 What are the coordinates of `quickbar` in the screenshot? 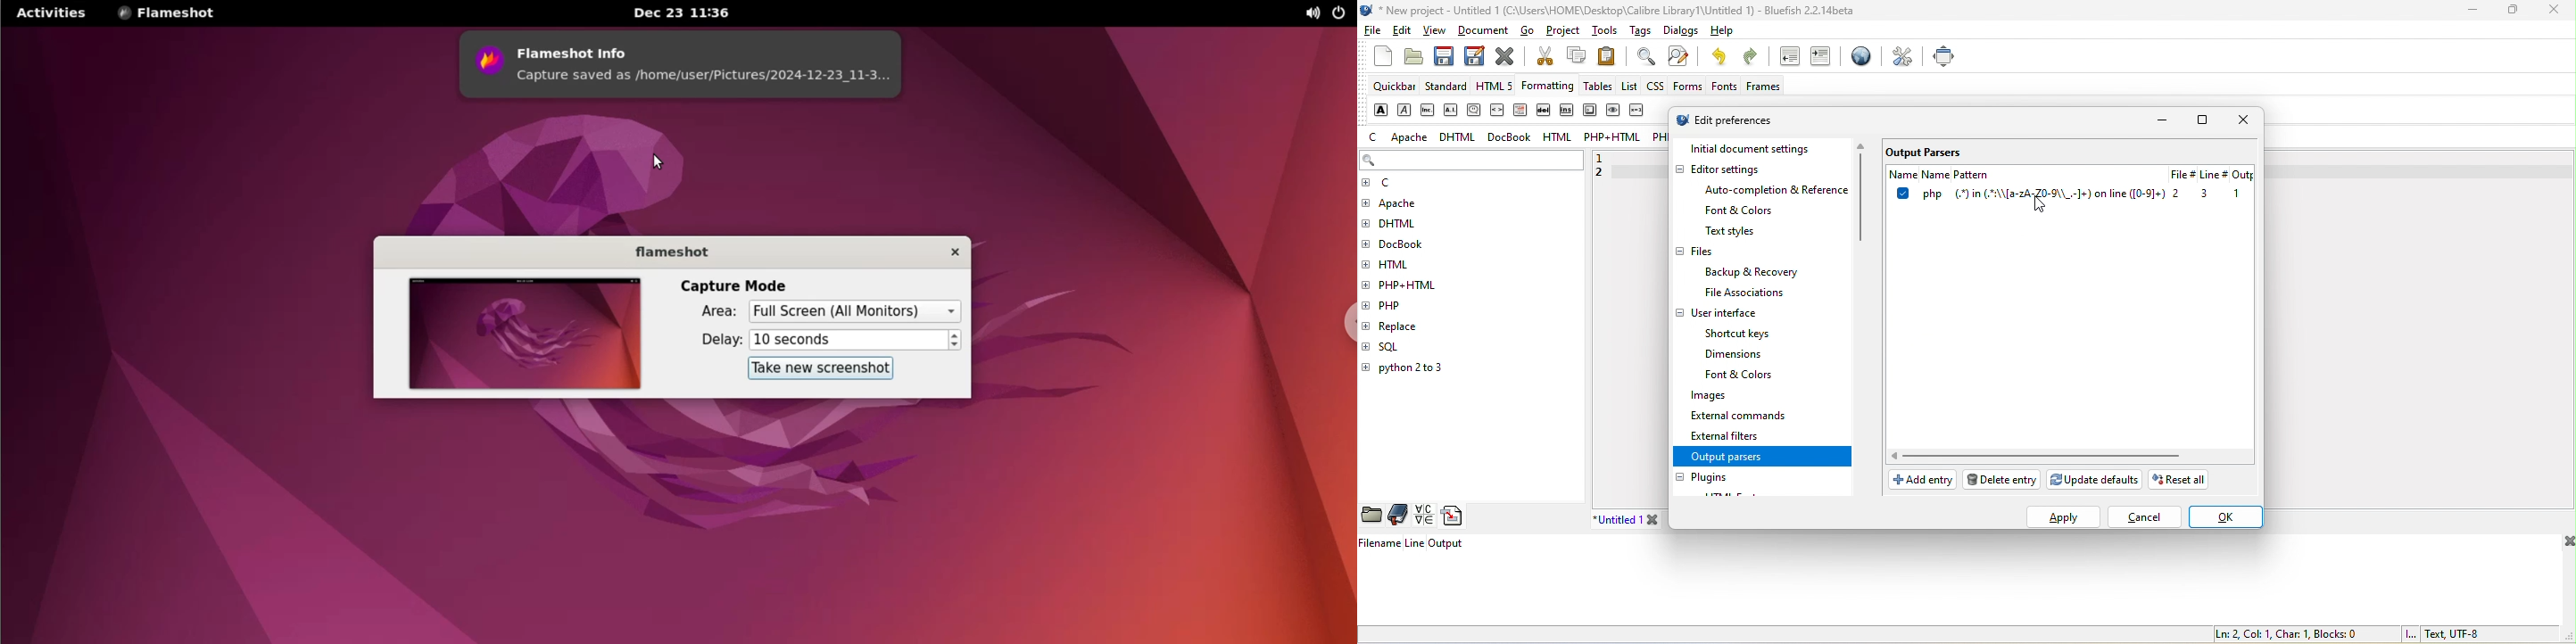 It's located at (1394, 87).